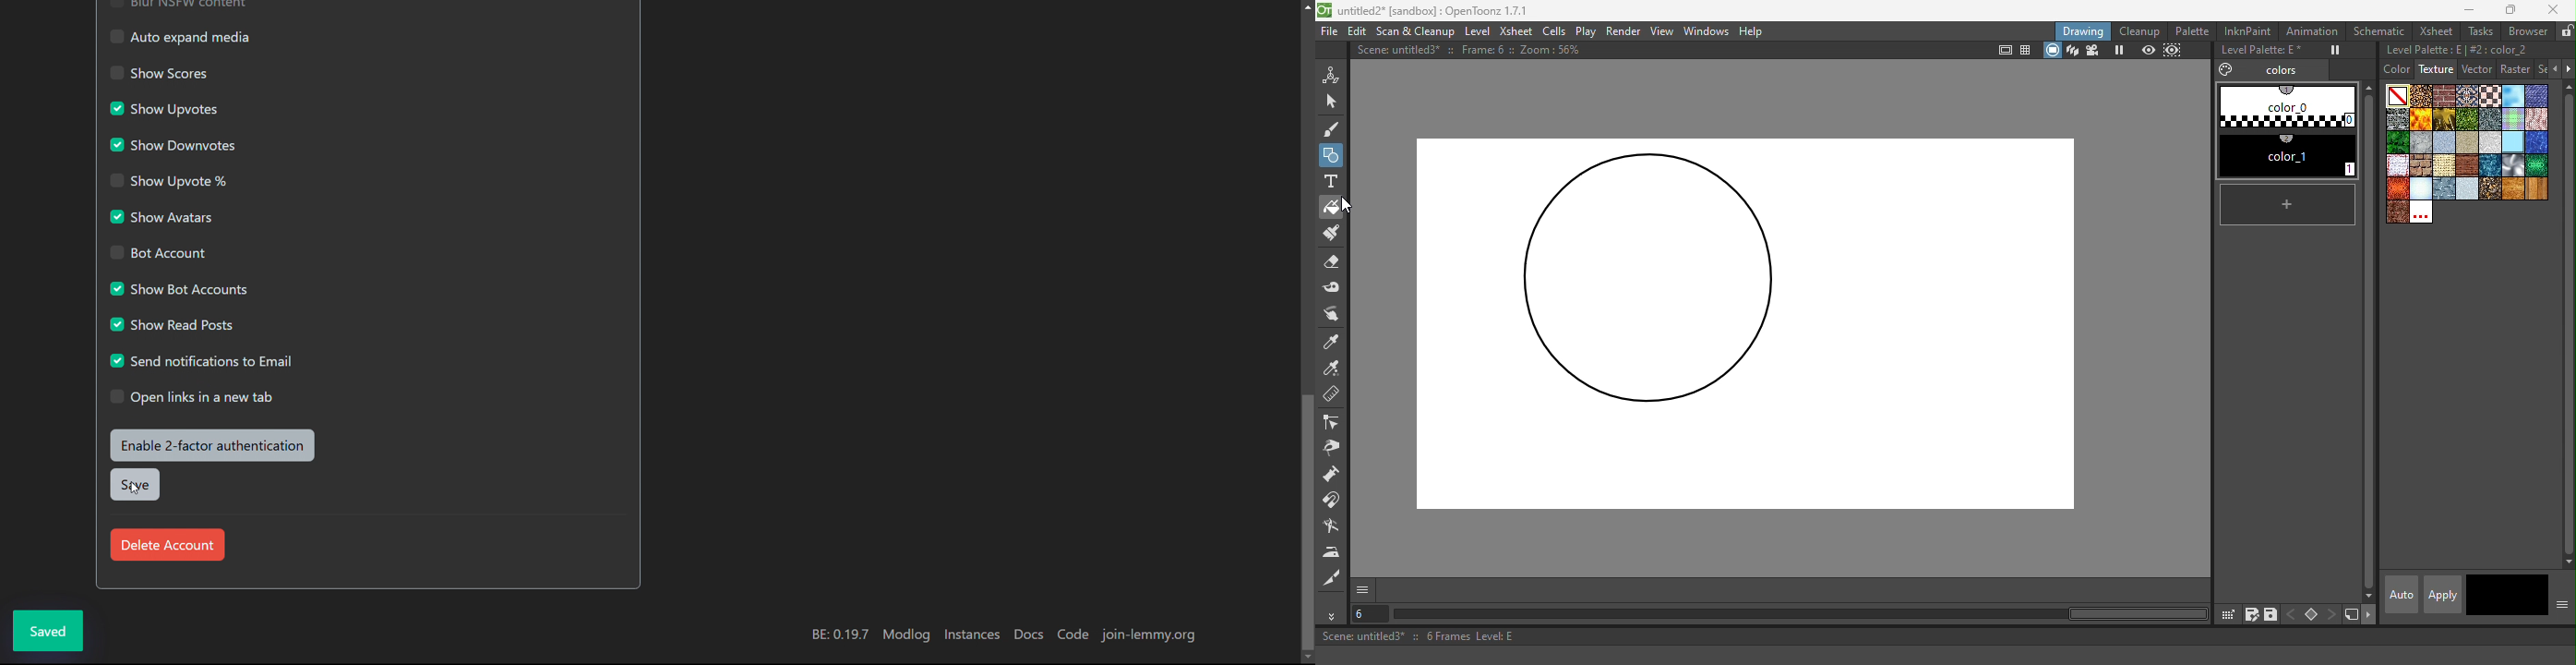  Describe the element at coordinates (2551, 68) in the screenshot. I see `Previous` at that location.